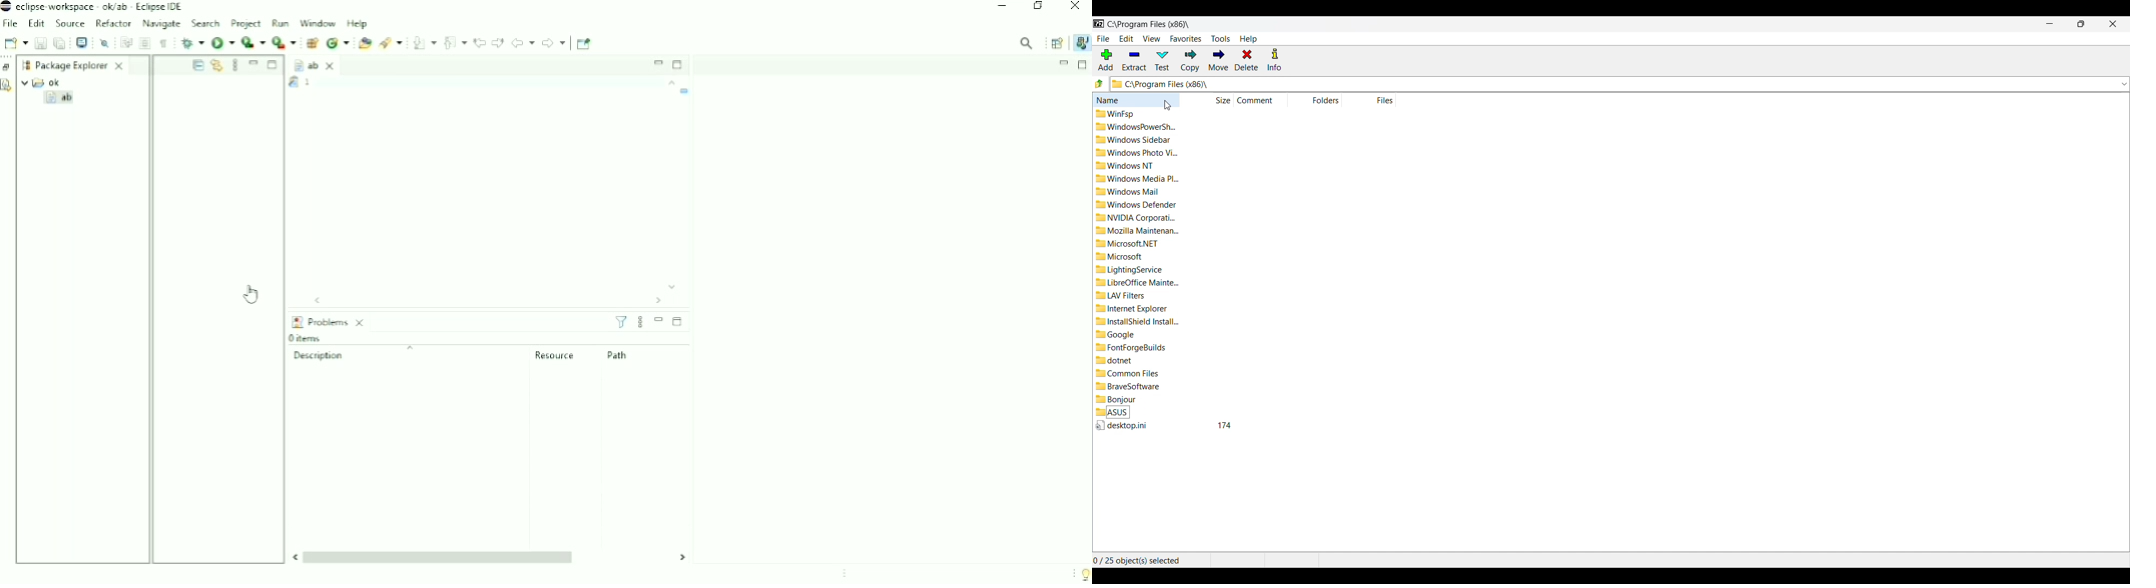  Describe the element at coordinates (82, 42) in the screenshot. I see `Open a Terminal` at that location.